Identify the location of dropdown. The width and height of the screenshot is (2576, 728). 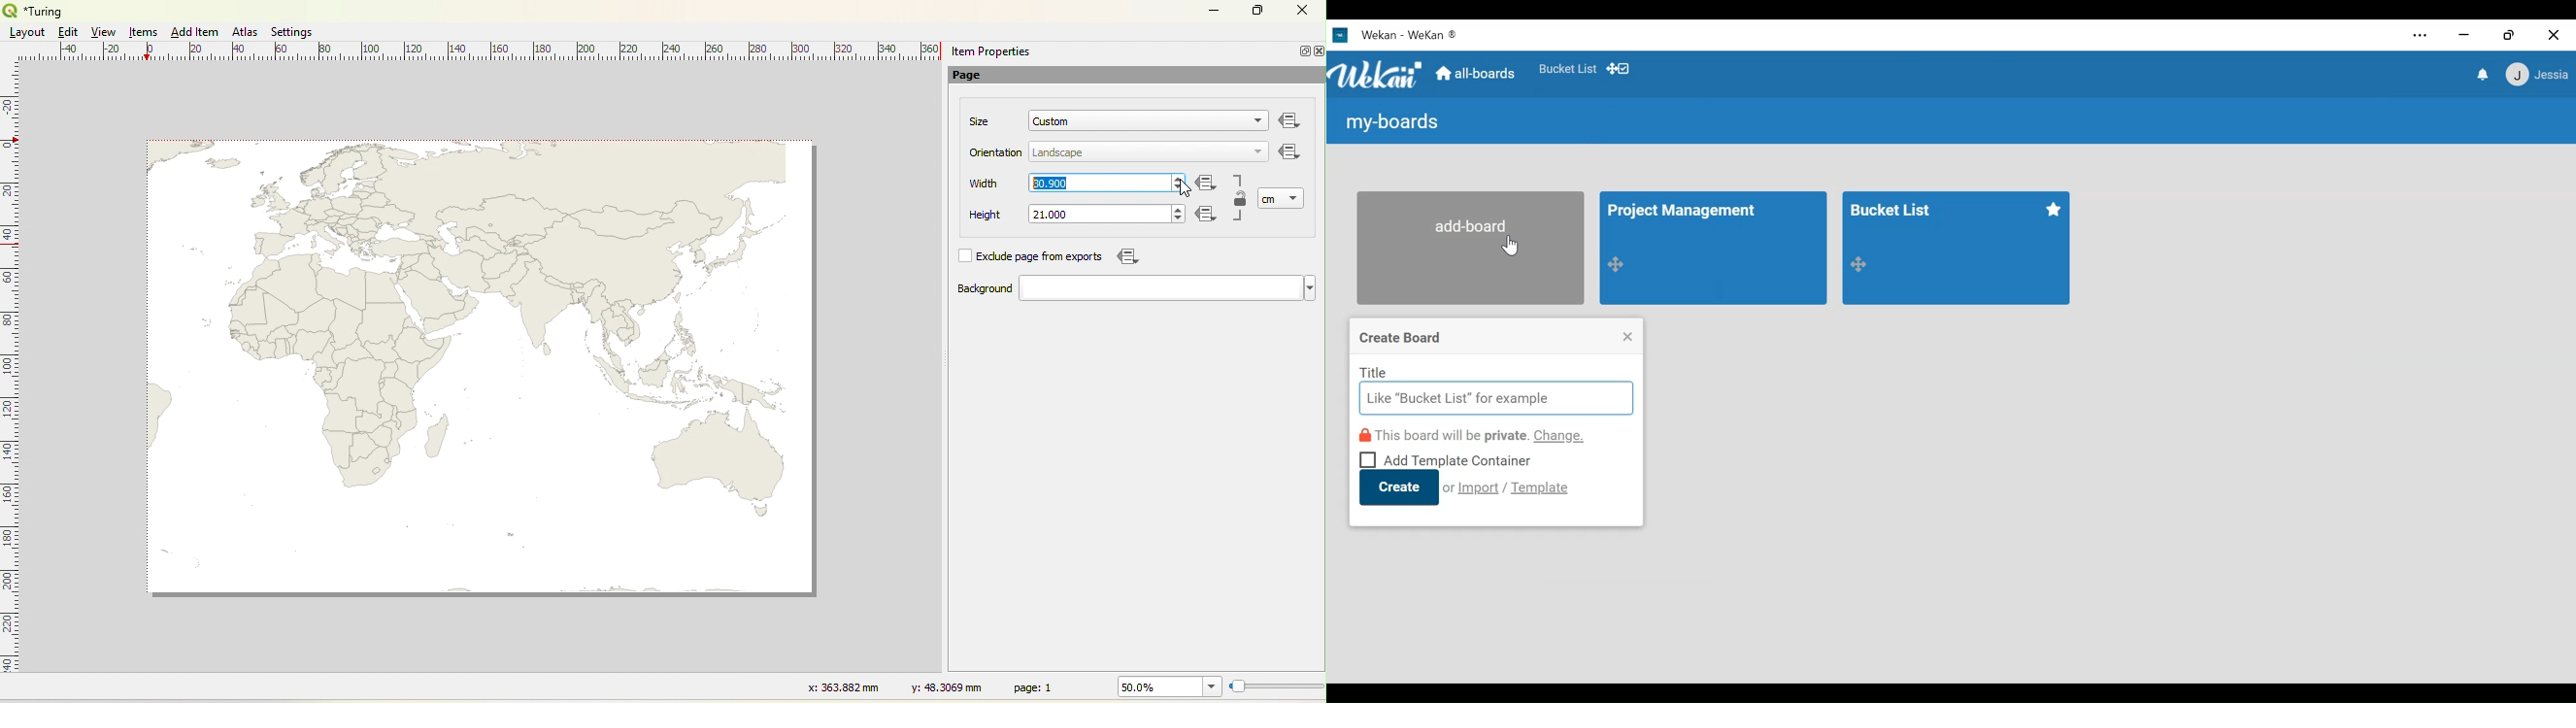
(1167, 288).